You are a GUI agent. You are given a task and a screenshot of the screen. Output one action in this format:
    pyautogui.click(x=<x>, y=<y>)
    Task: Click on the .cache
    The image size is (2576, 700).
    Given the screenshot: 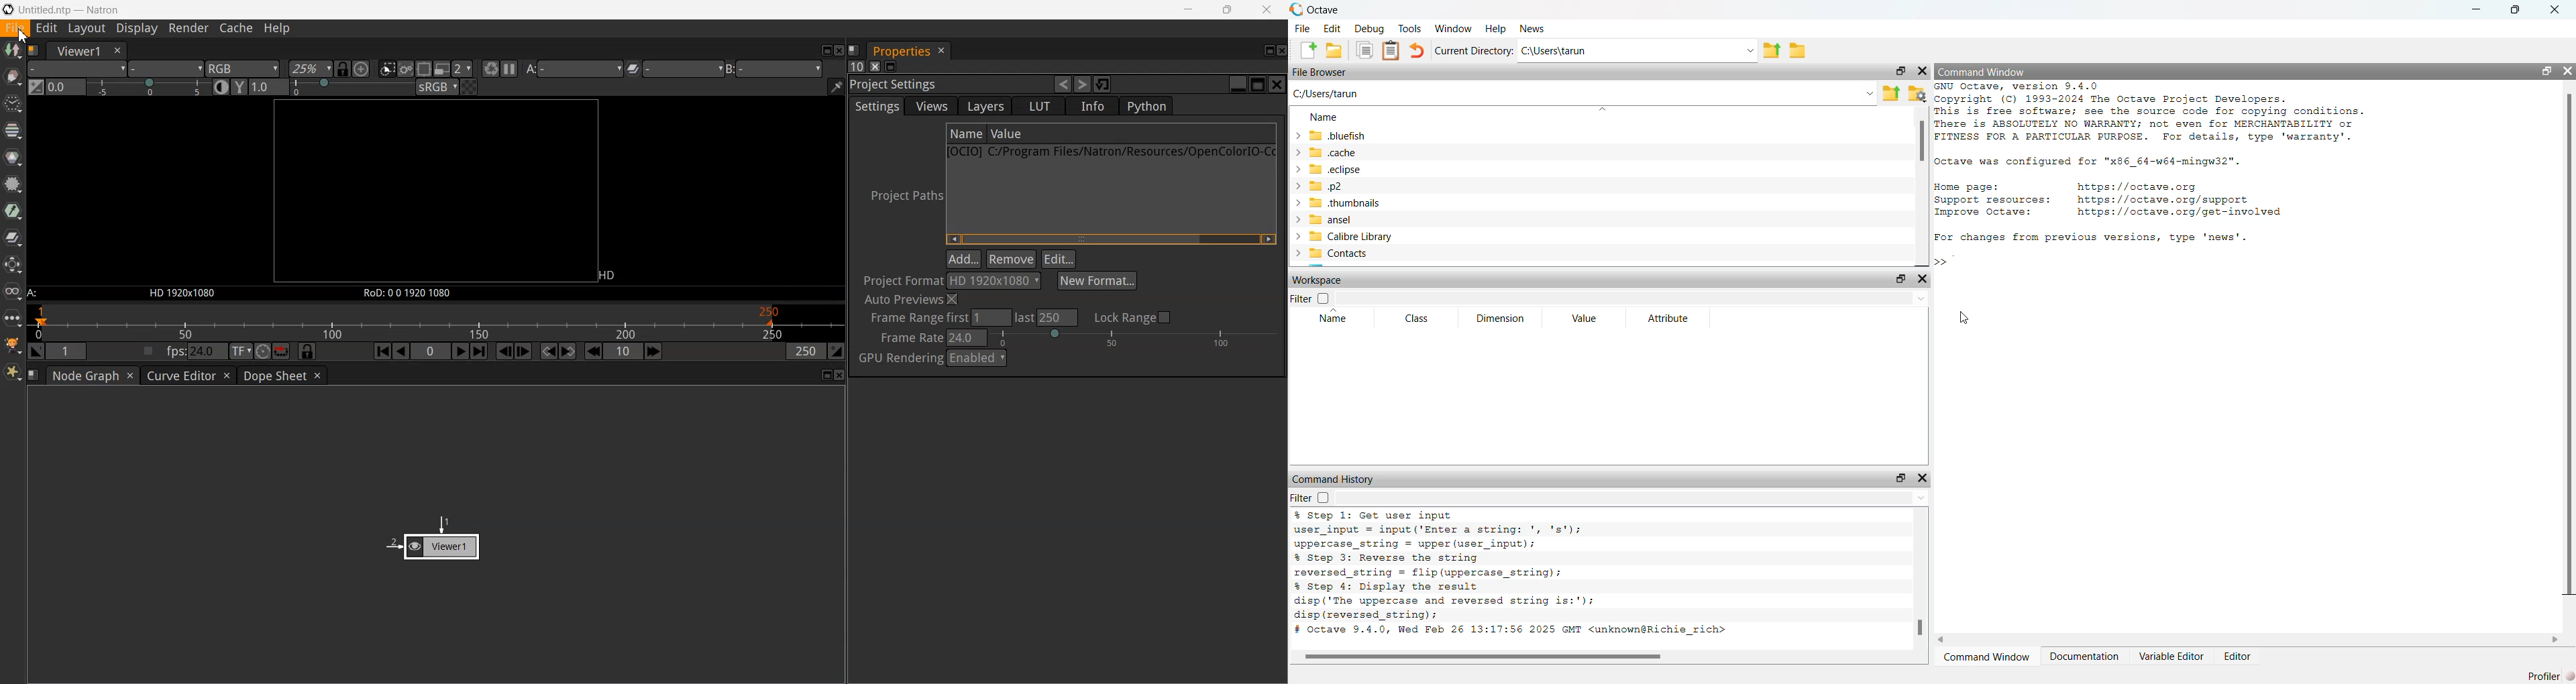 What is the action you would take?
    pyautogui.click(x=1356, y=153)
    